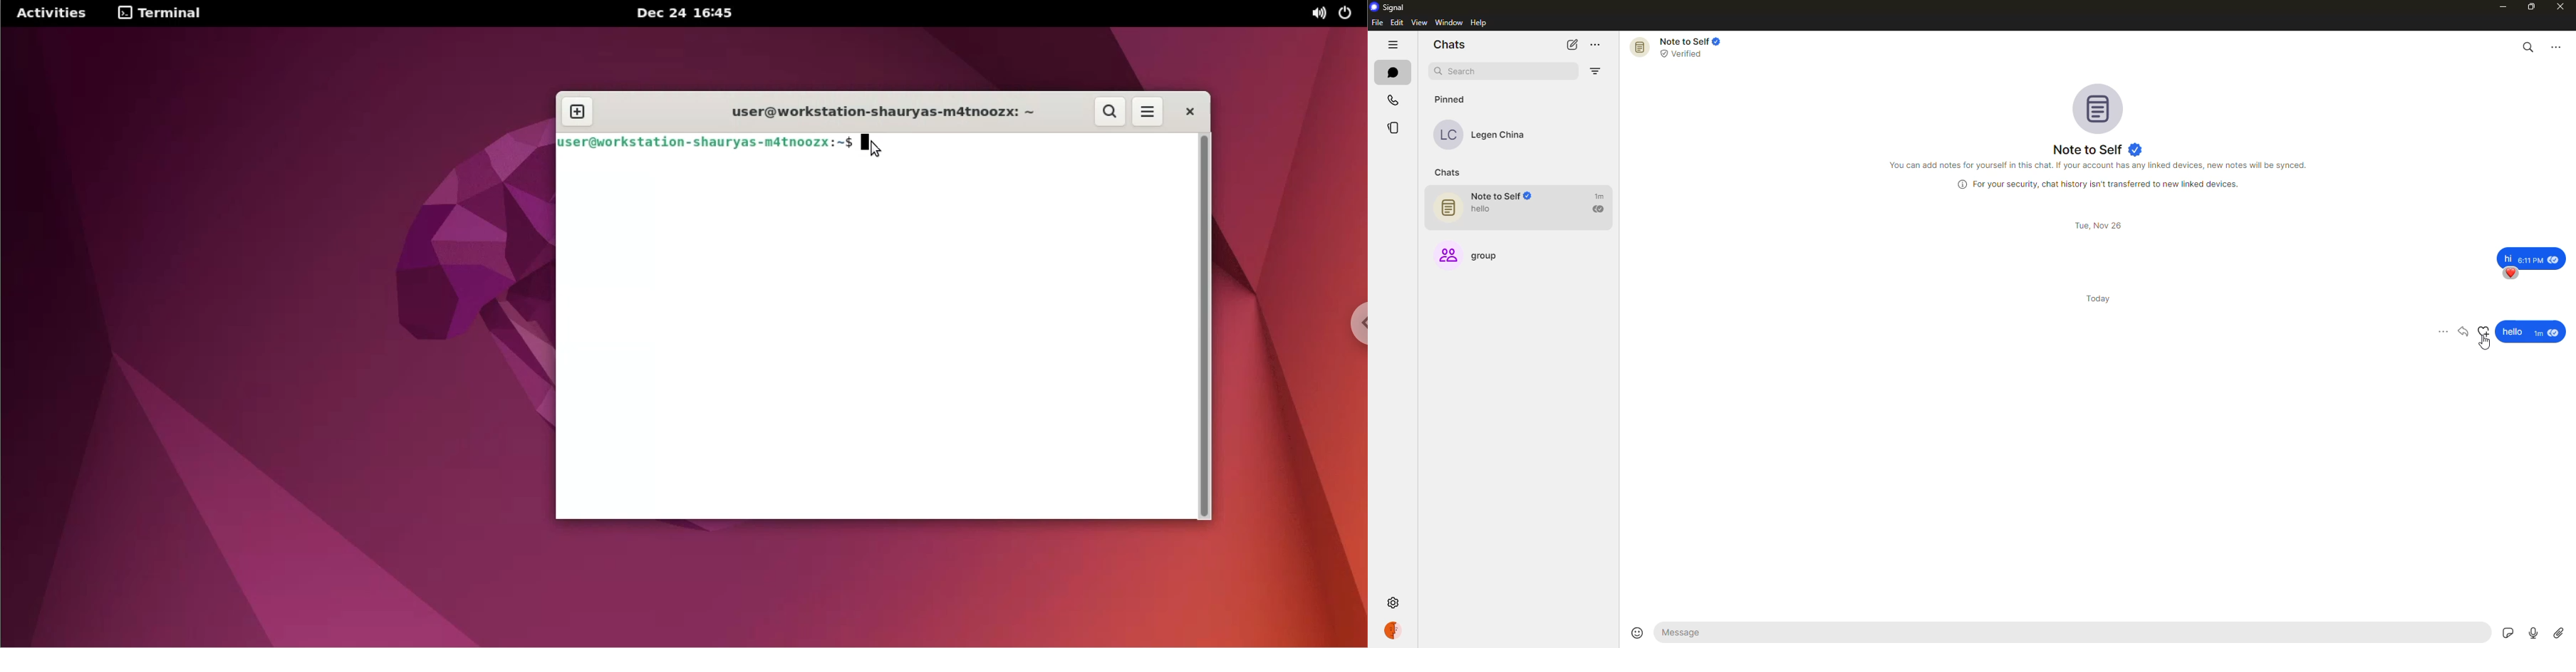  What do you see at coordinates (1450, 23) in the screenshot?
I see `window` at bounding box center [1450, 23].